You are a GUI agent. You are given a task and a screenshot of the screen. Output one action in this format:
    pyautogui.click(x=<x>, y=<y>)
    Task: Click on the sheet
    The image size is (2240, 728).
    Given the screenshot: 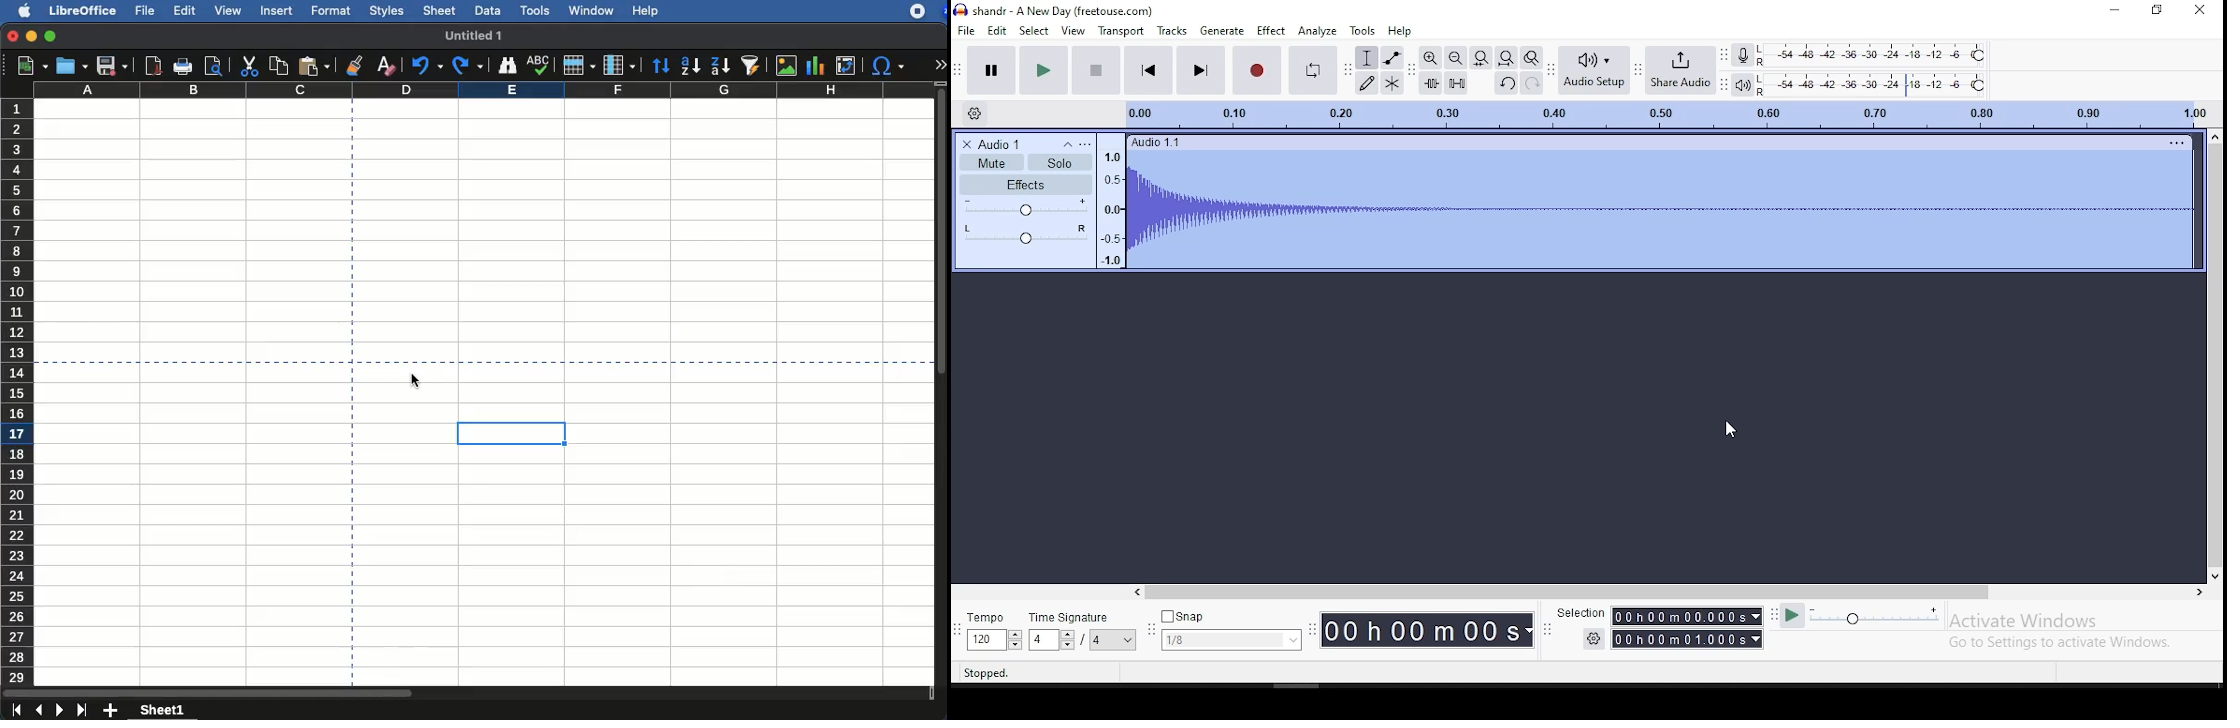 What is the action you would take?
    pyautogui.click(x=440, y=11)
    